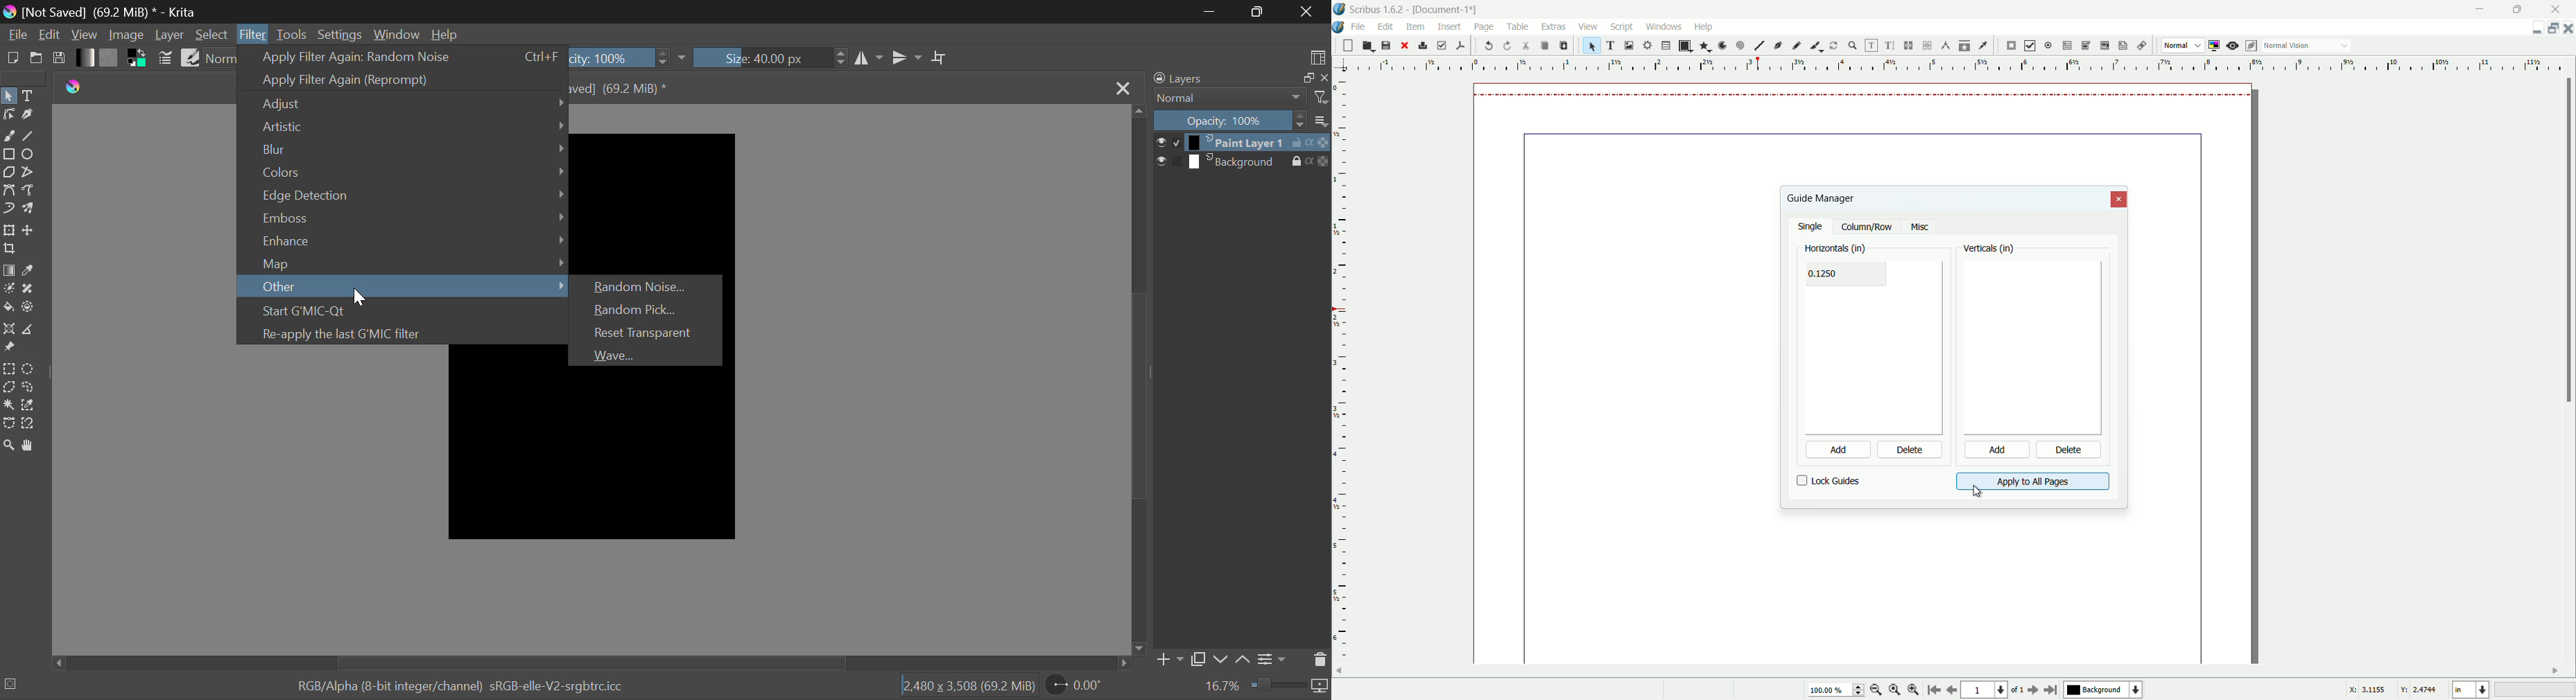  Describe the element at coordinates (1586, 27) in the screenshot. I see `view menu` at that location.